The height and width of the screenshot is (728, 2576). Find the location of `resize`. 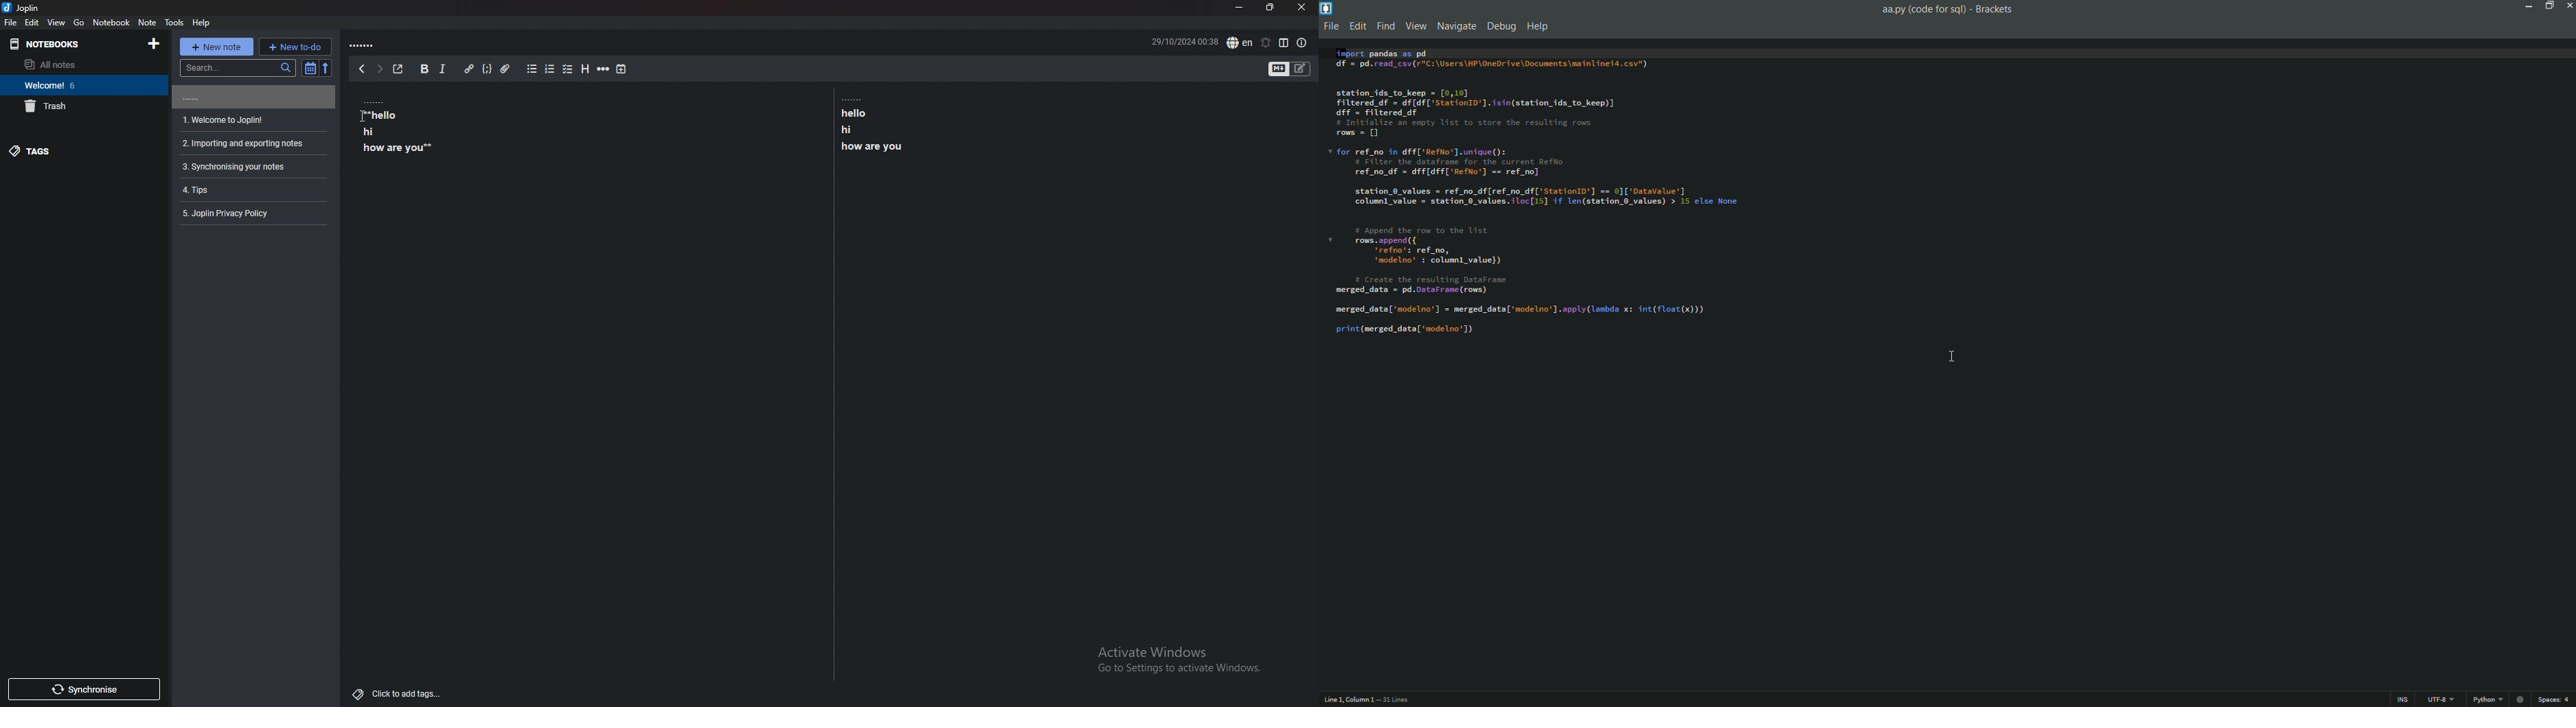

resize is located at coordinates (1270, 8).